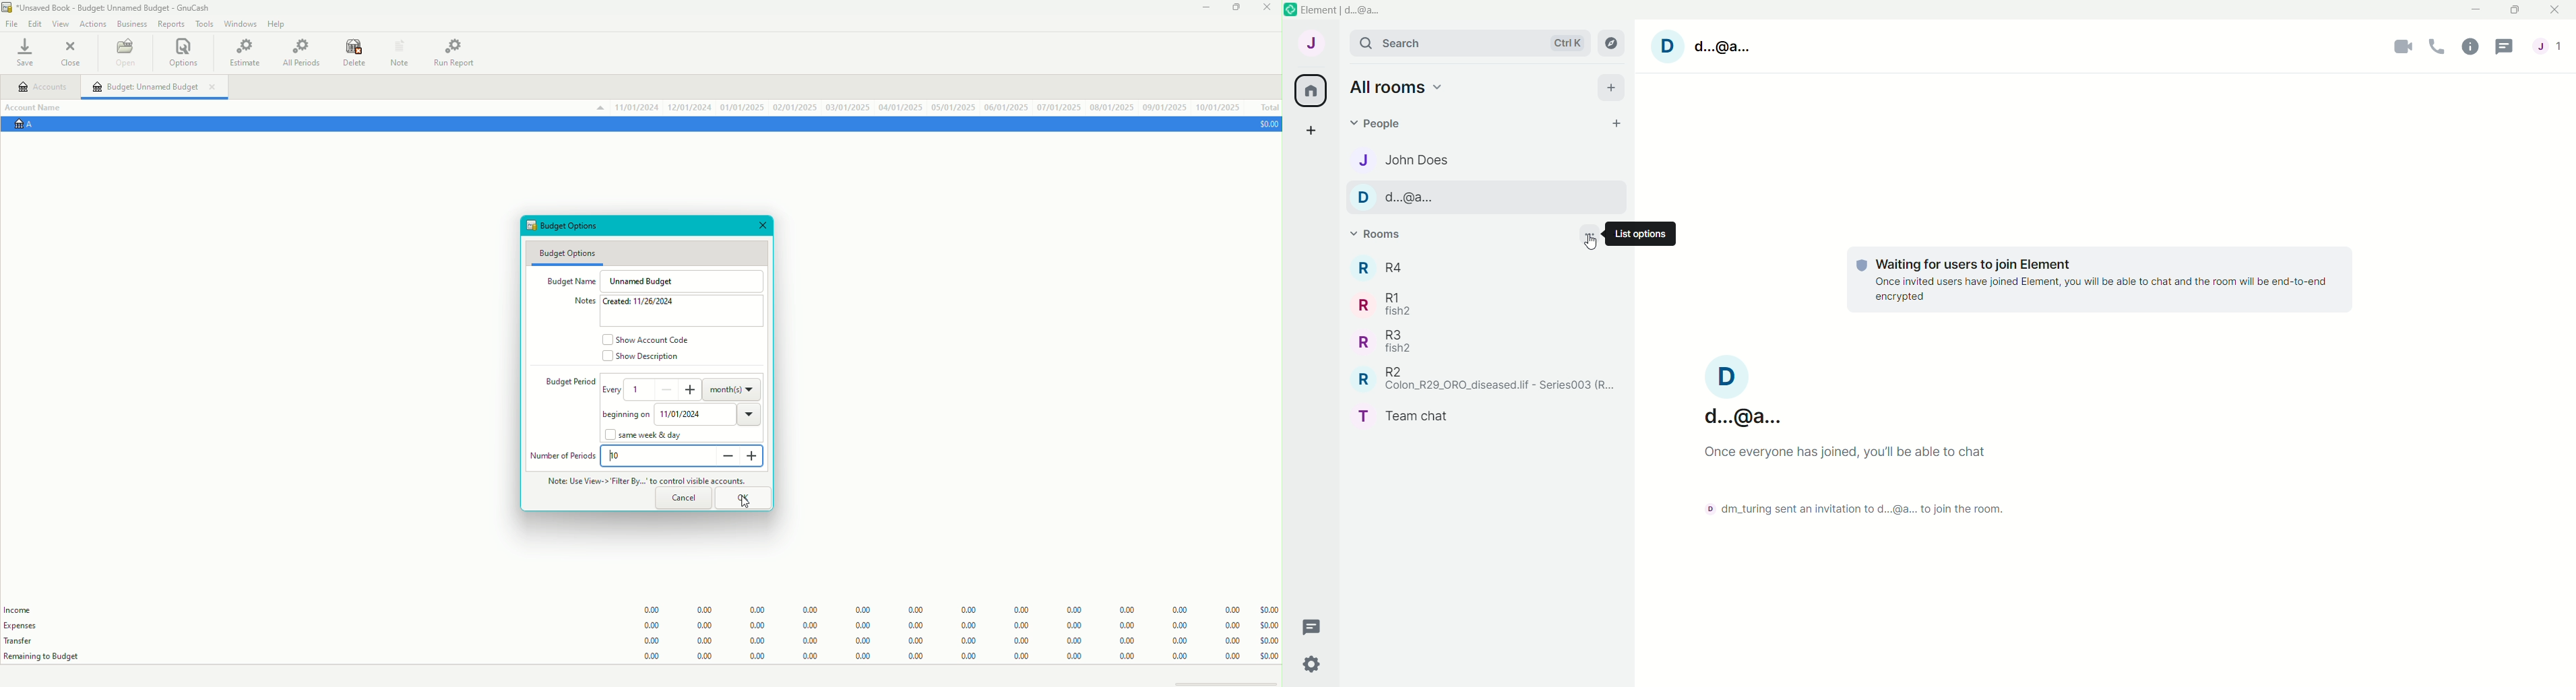 The height and width of the screenshot is (700, 2576). Describe the element at coordinates (1490, 380) in the screenshot. I see `Room R2` at that location.